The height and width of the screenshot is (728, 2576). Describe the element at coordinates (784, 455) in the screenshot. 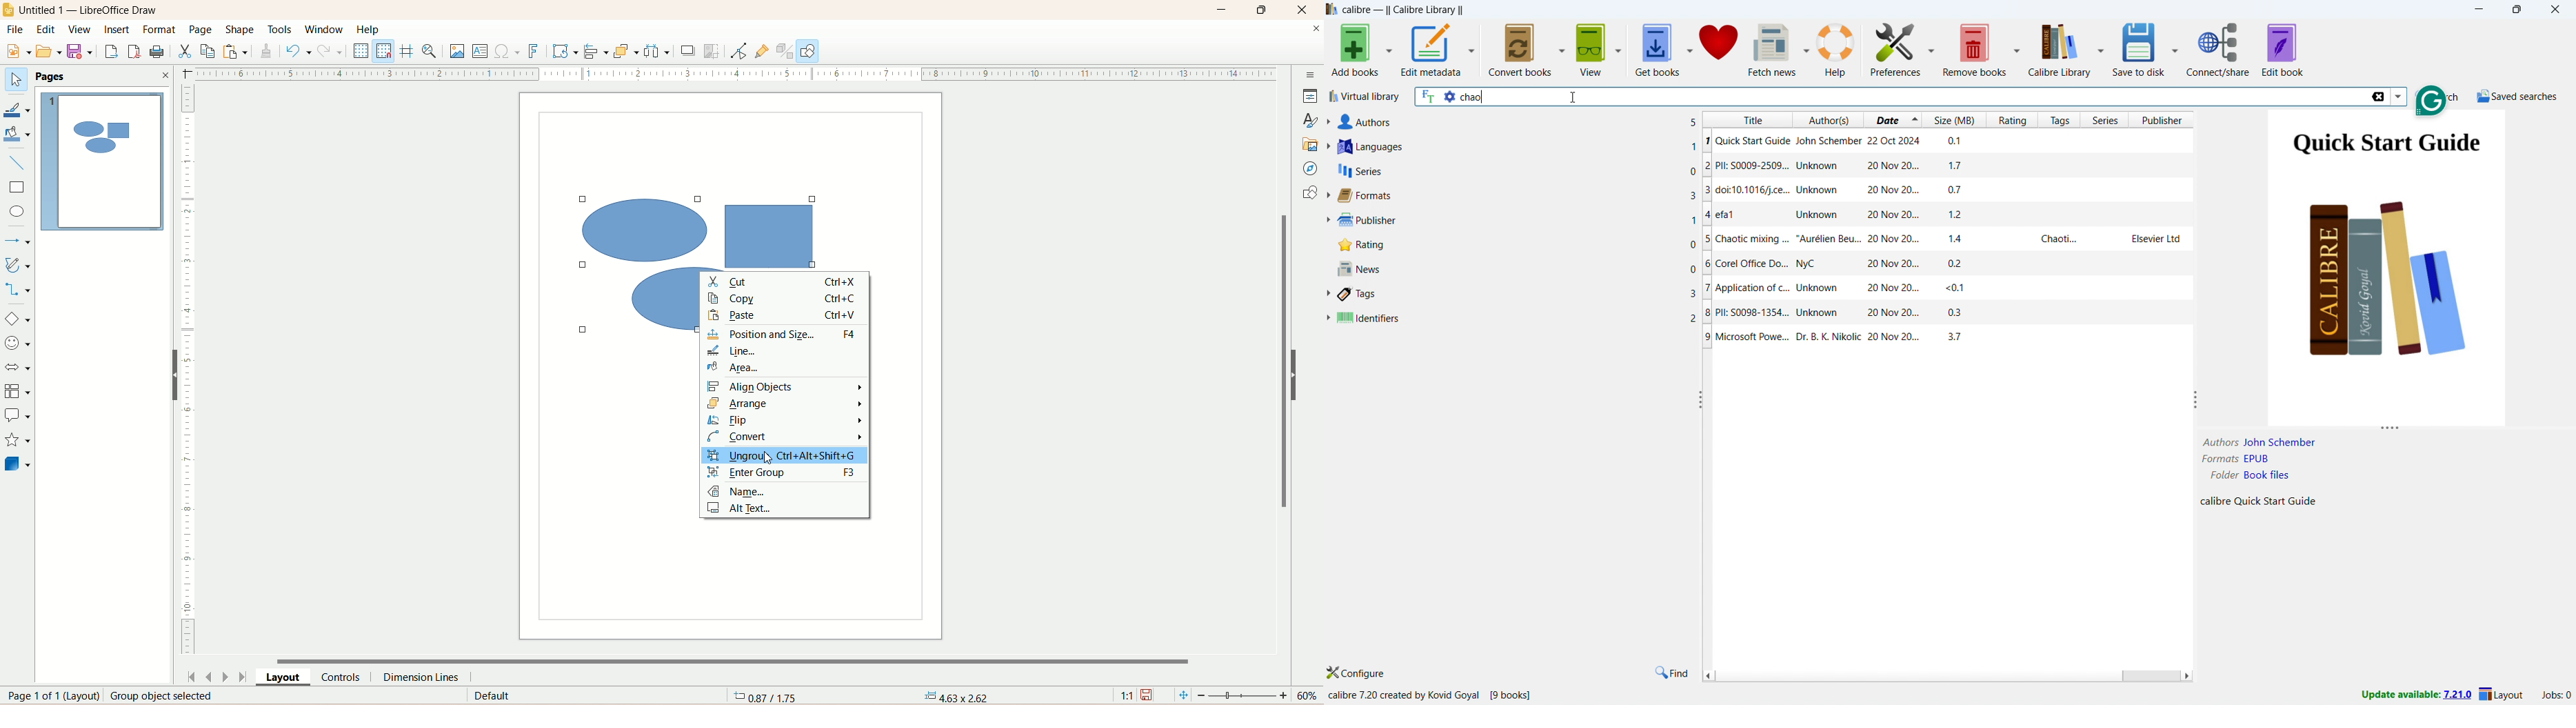

I see `ungroup` at that location.